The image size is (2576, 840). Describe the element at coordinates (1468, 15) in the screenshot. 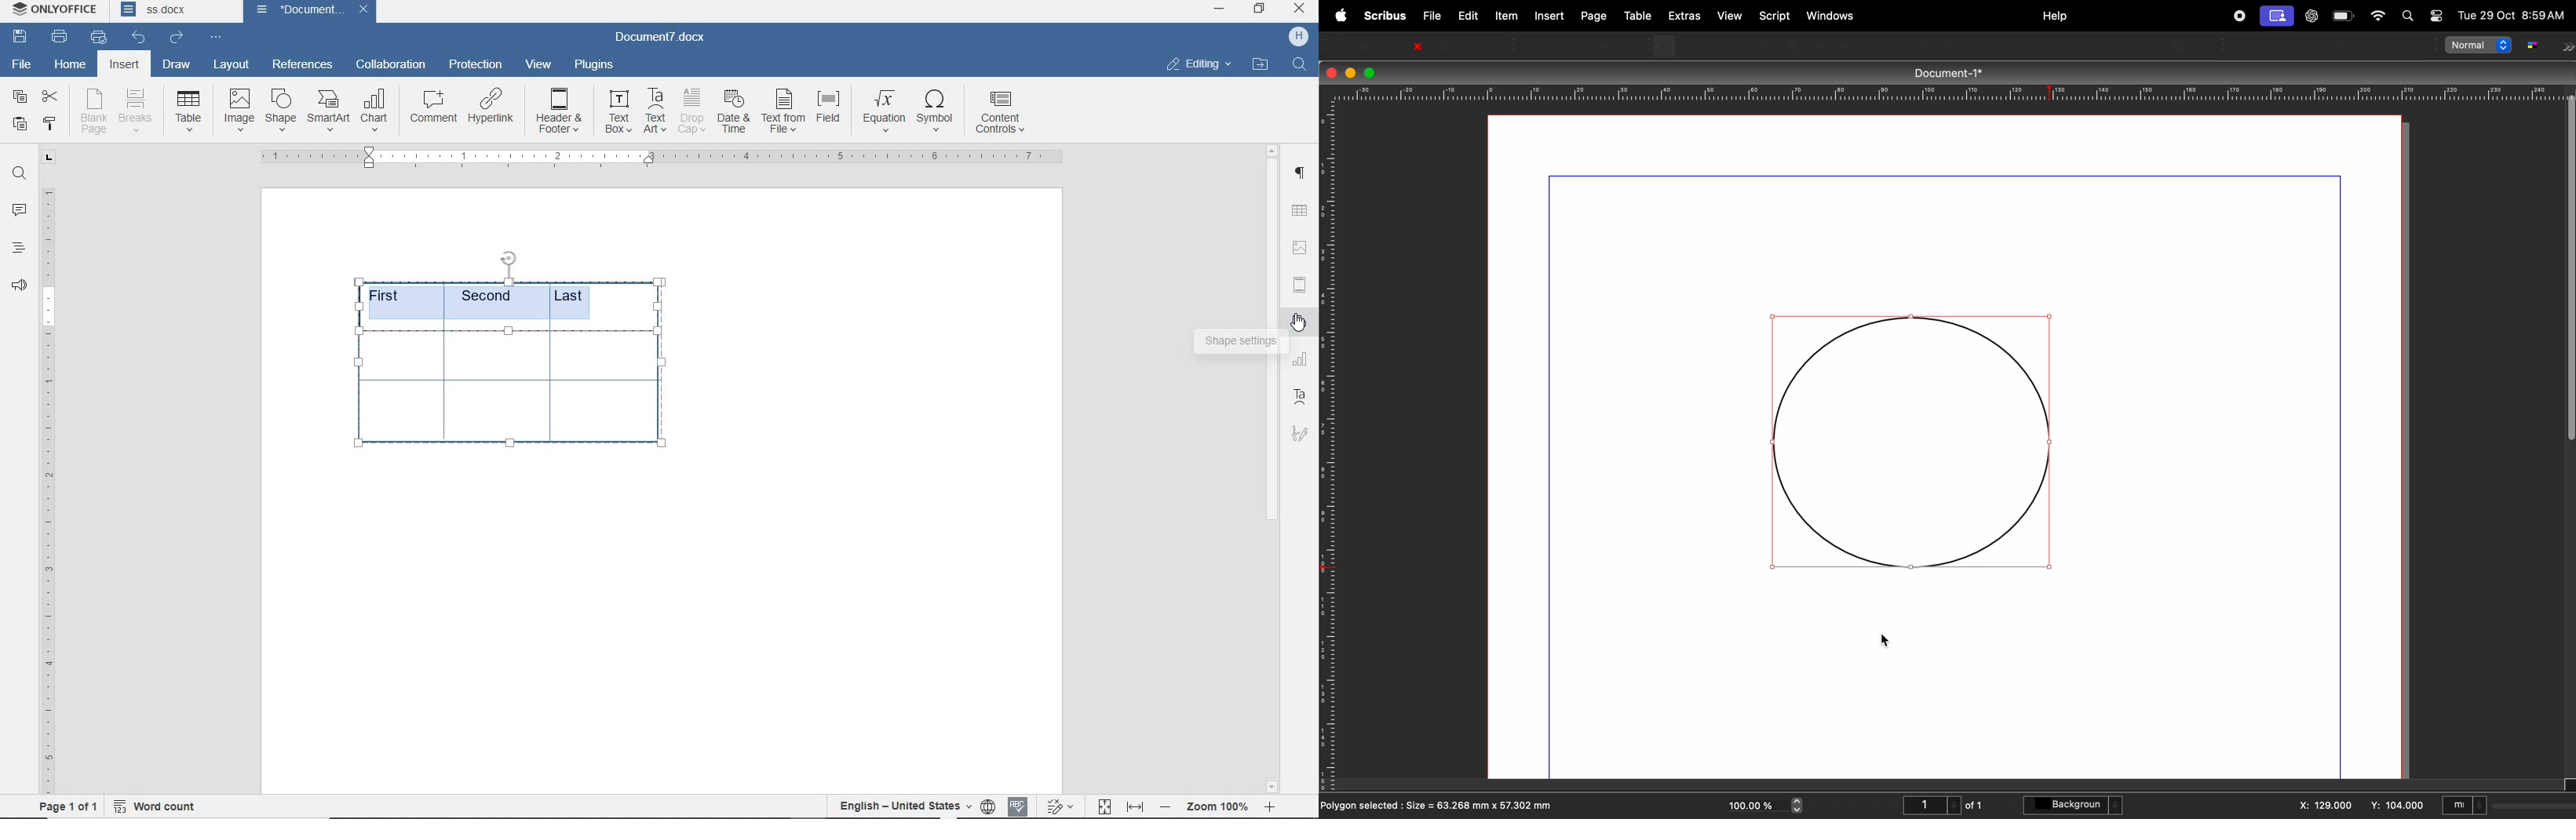

I see `edit` at that location.